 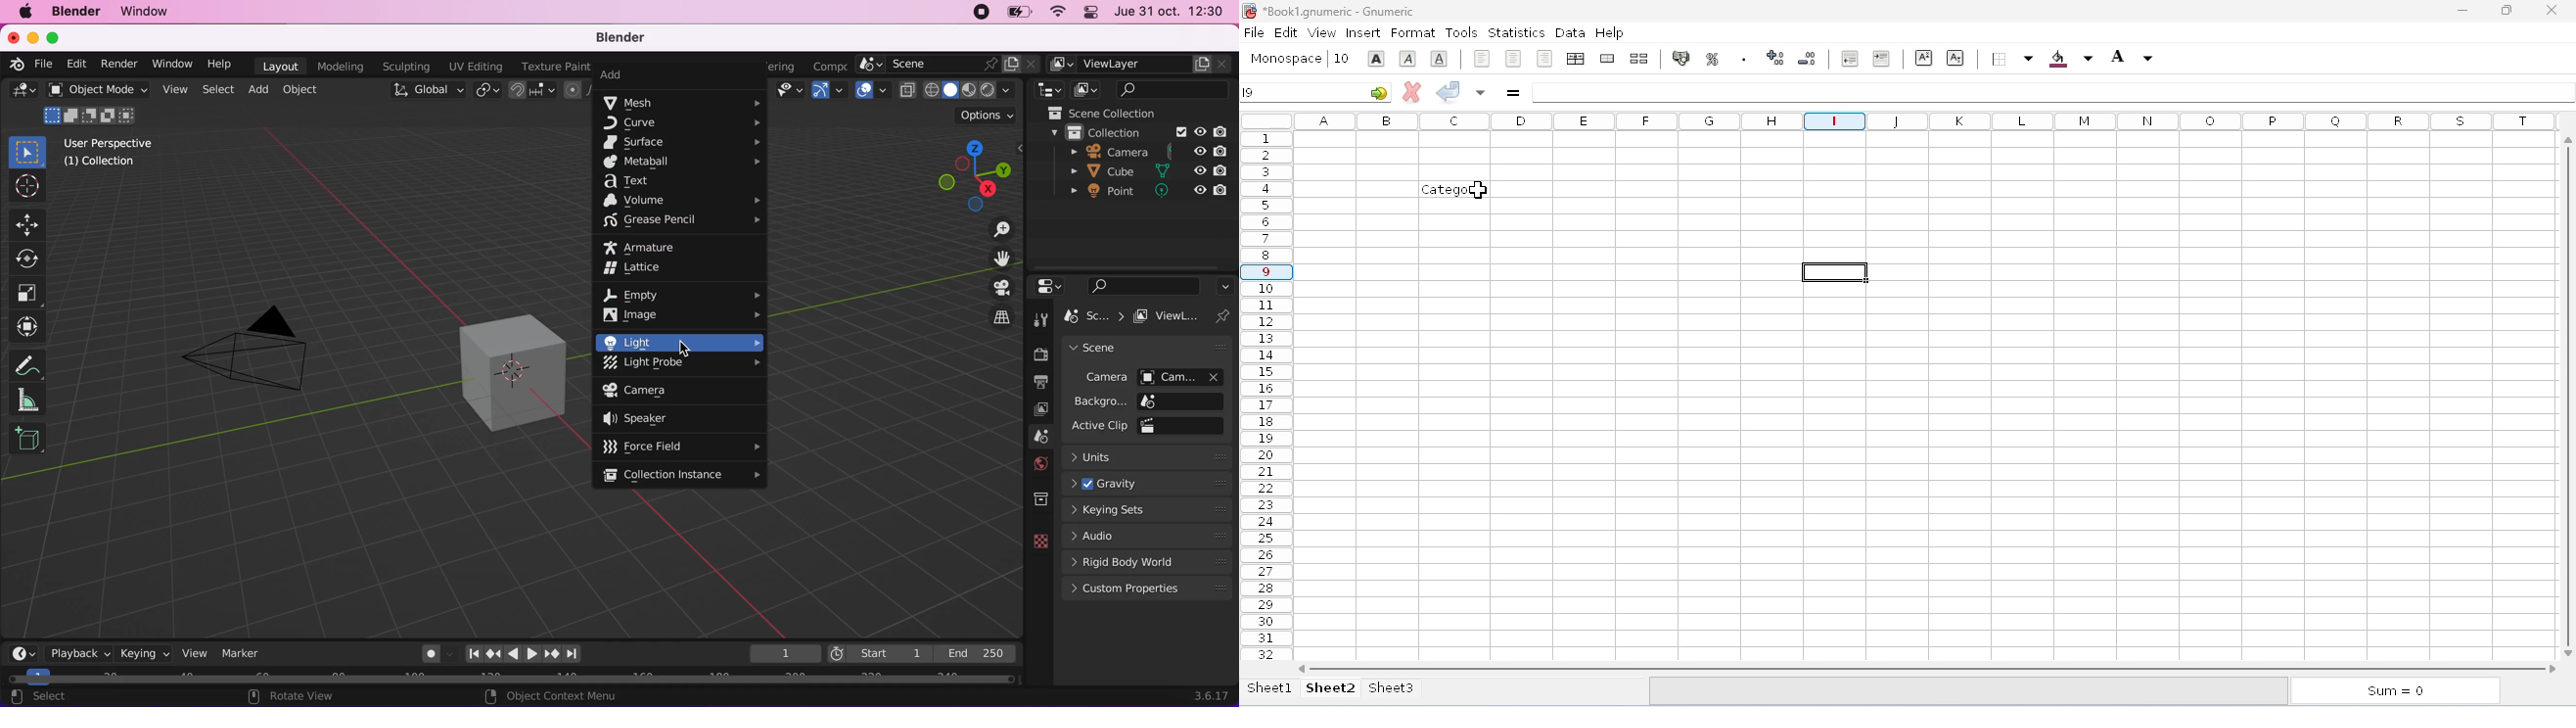 What do you see at coordinates (426, 90) in the screenshot?
I see `transformation orientation` at bounding box center [426, 90].